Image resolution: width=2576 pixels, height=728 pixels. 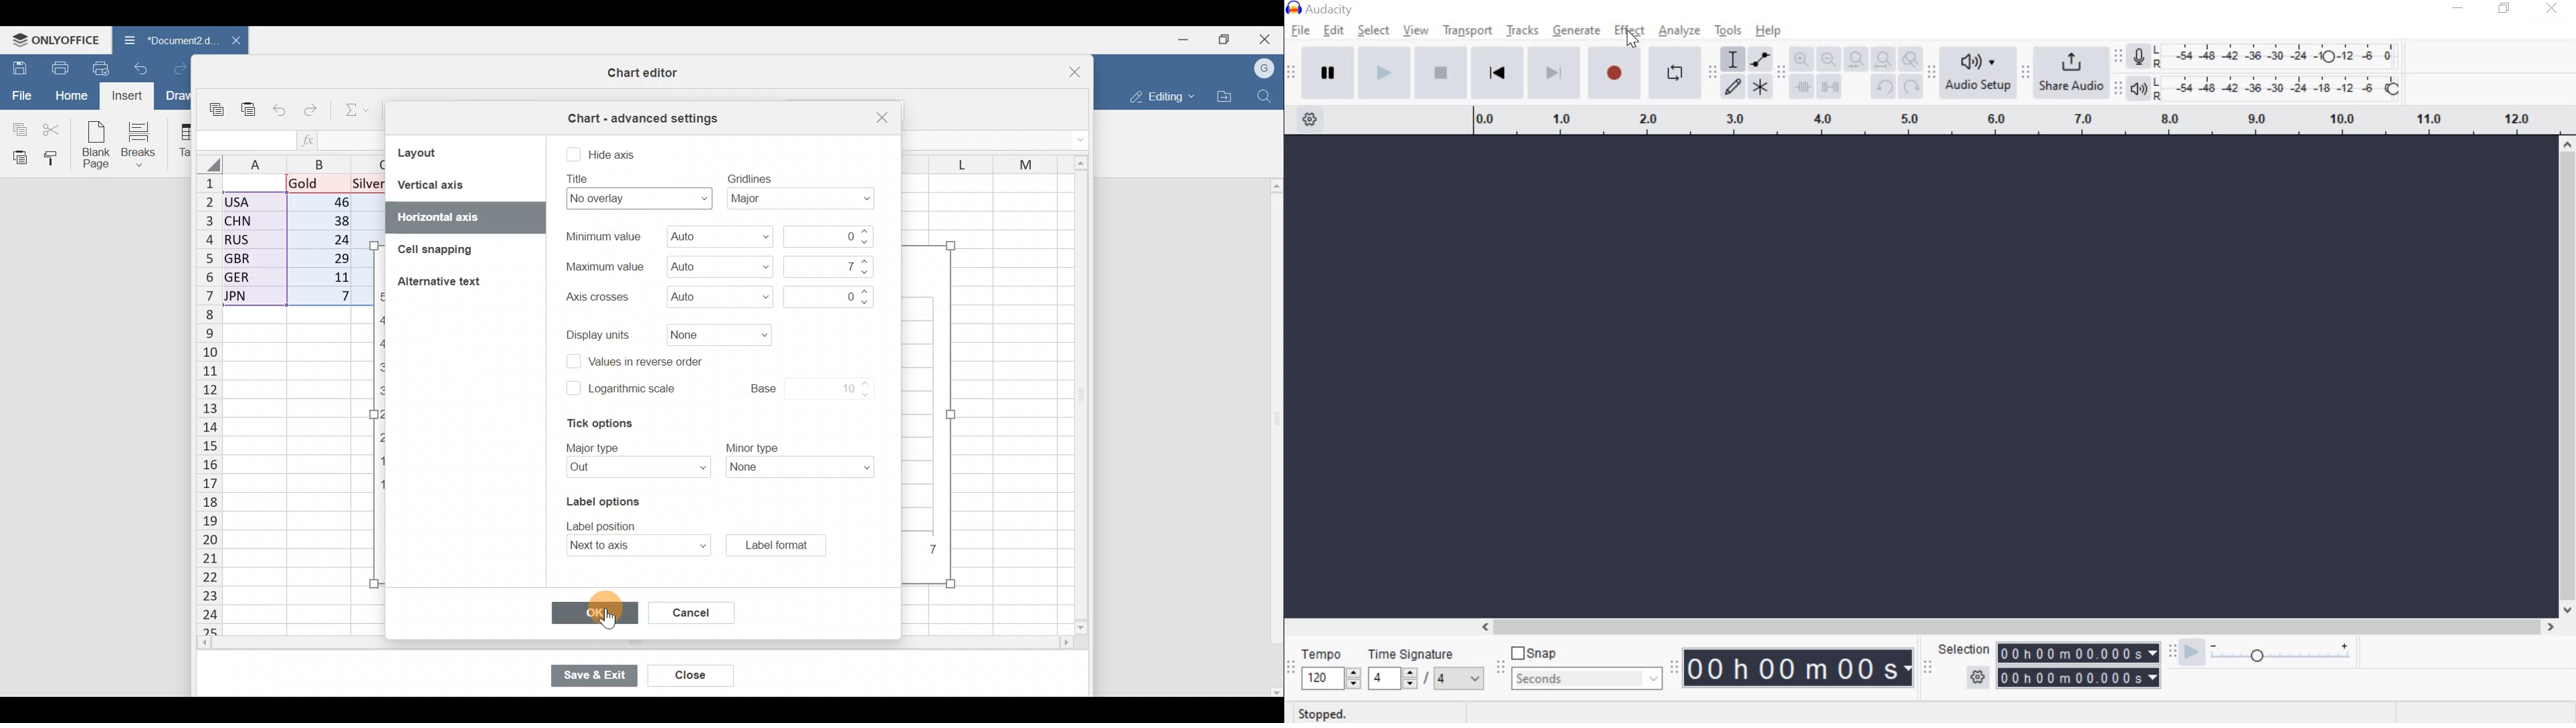 I want to click on Selection tool, so click(x=1735, y=59).